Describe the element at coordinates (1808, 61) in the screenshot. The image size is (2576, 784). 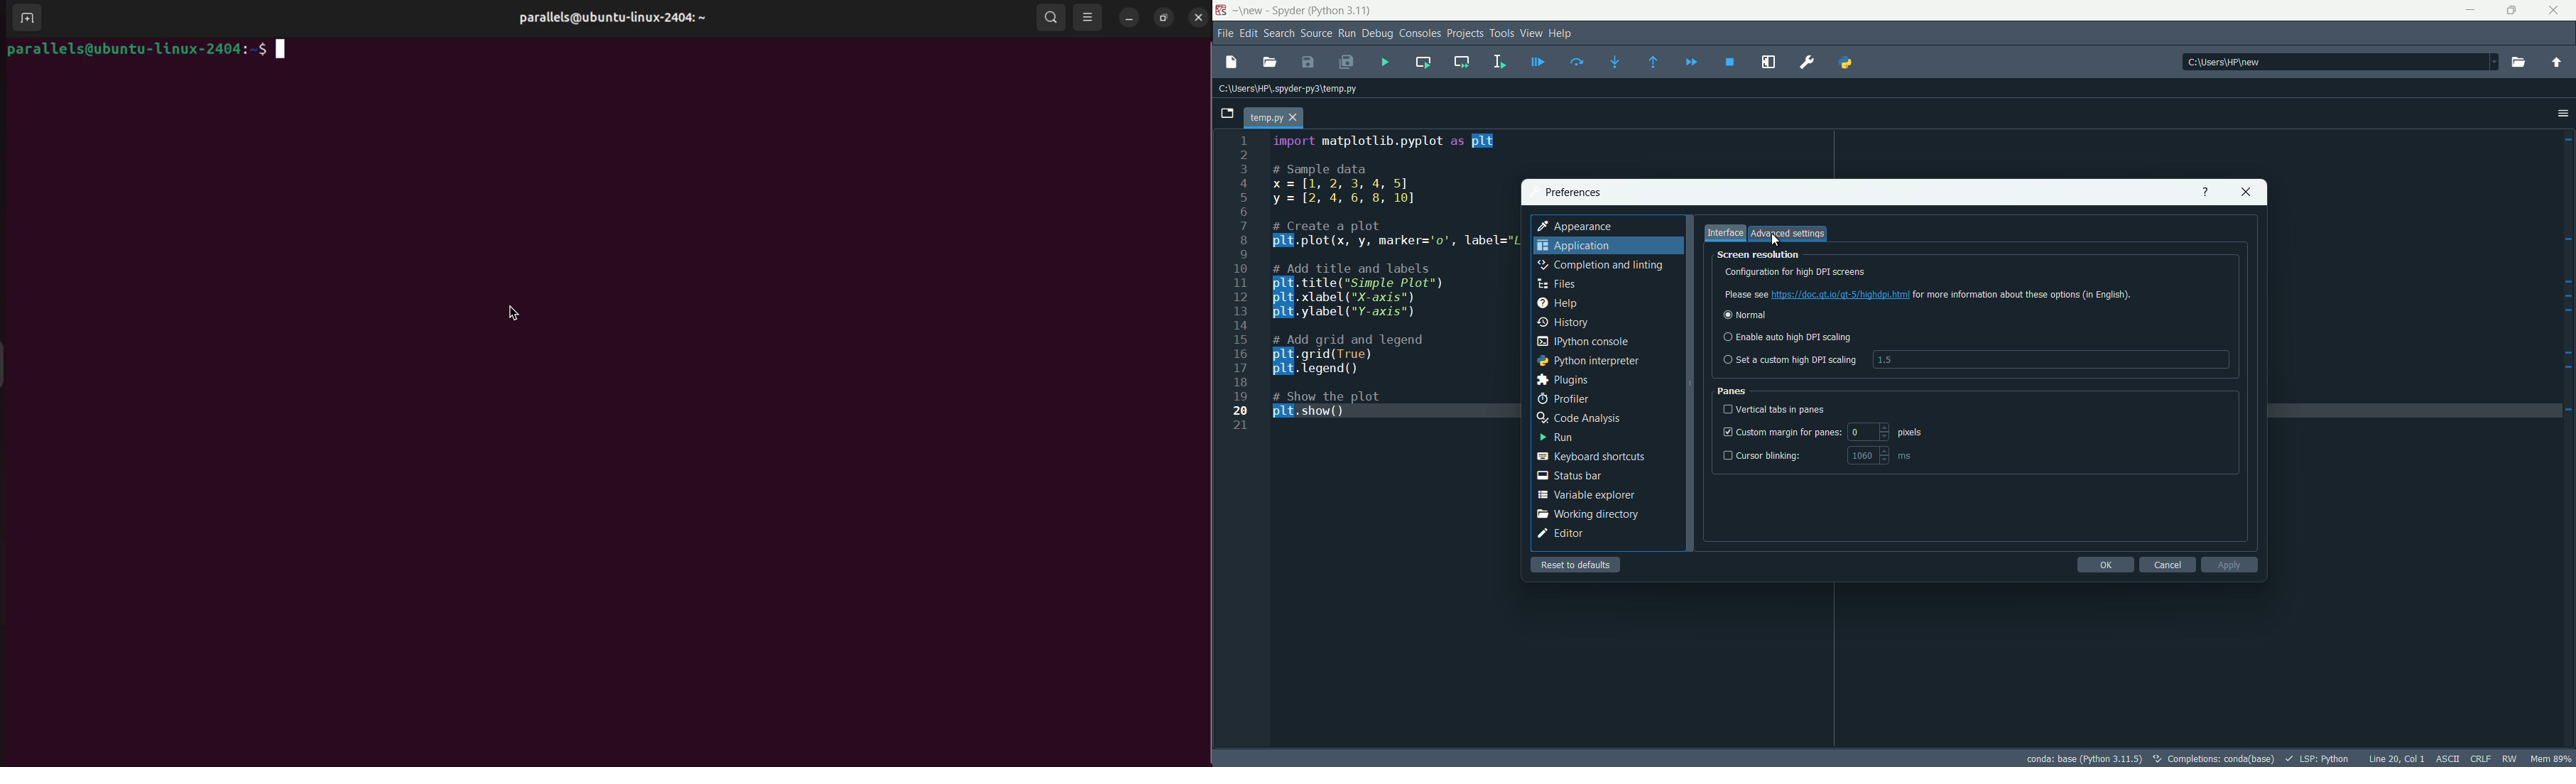
I see `preferences` at that location.